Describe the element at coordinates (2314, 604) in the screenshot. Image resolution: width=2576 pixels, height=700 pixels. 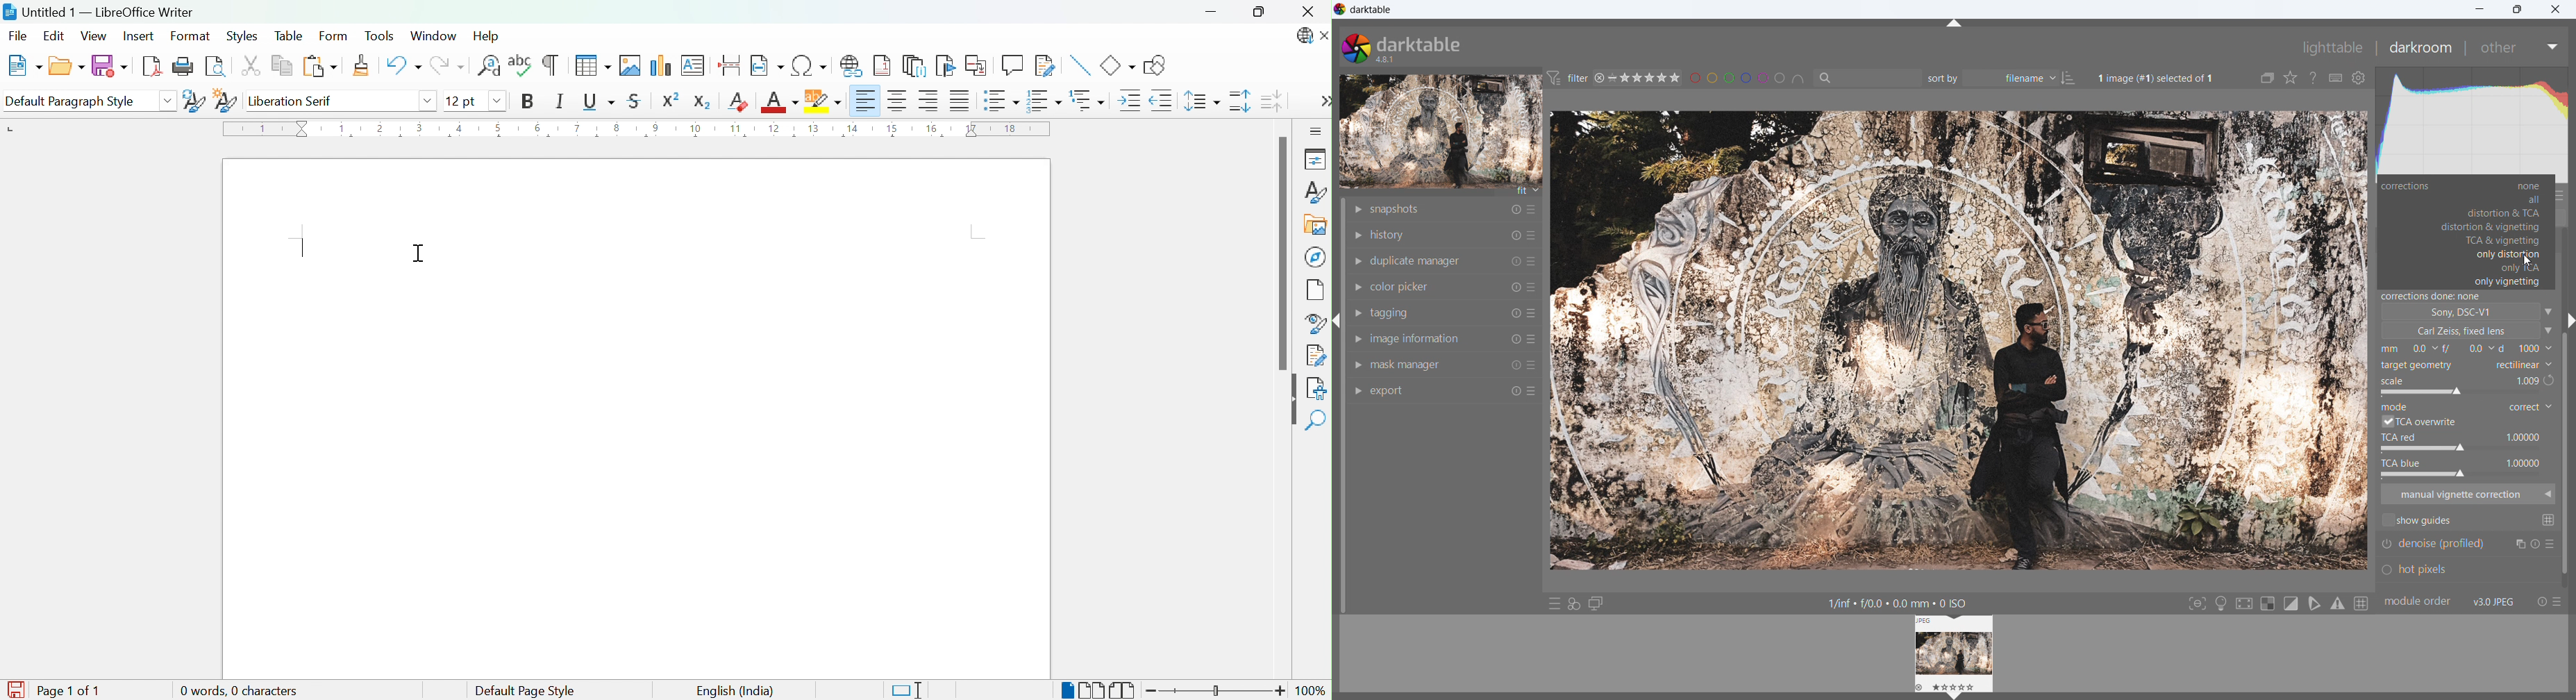
I see `toggle softproofing` at that location.